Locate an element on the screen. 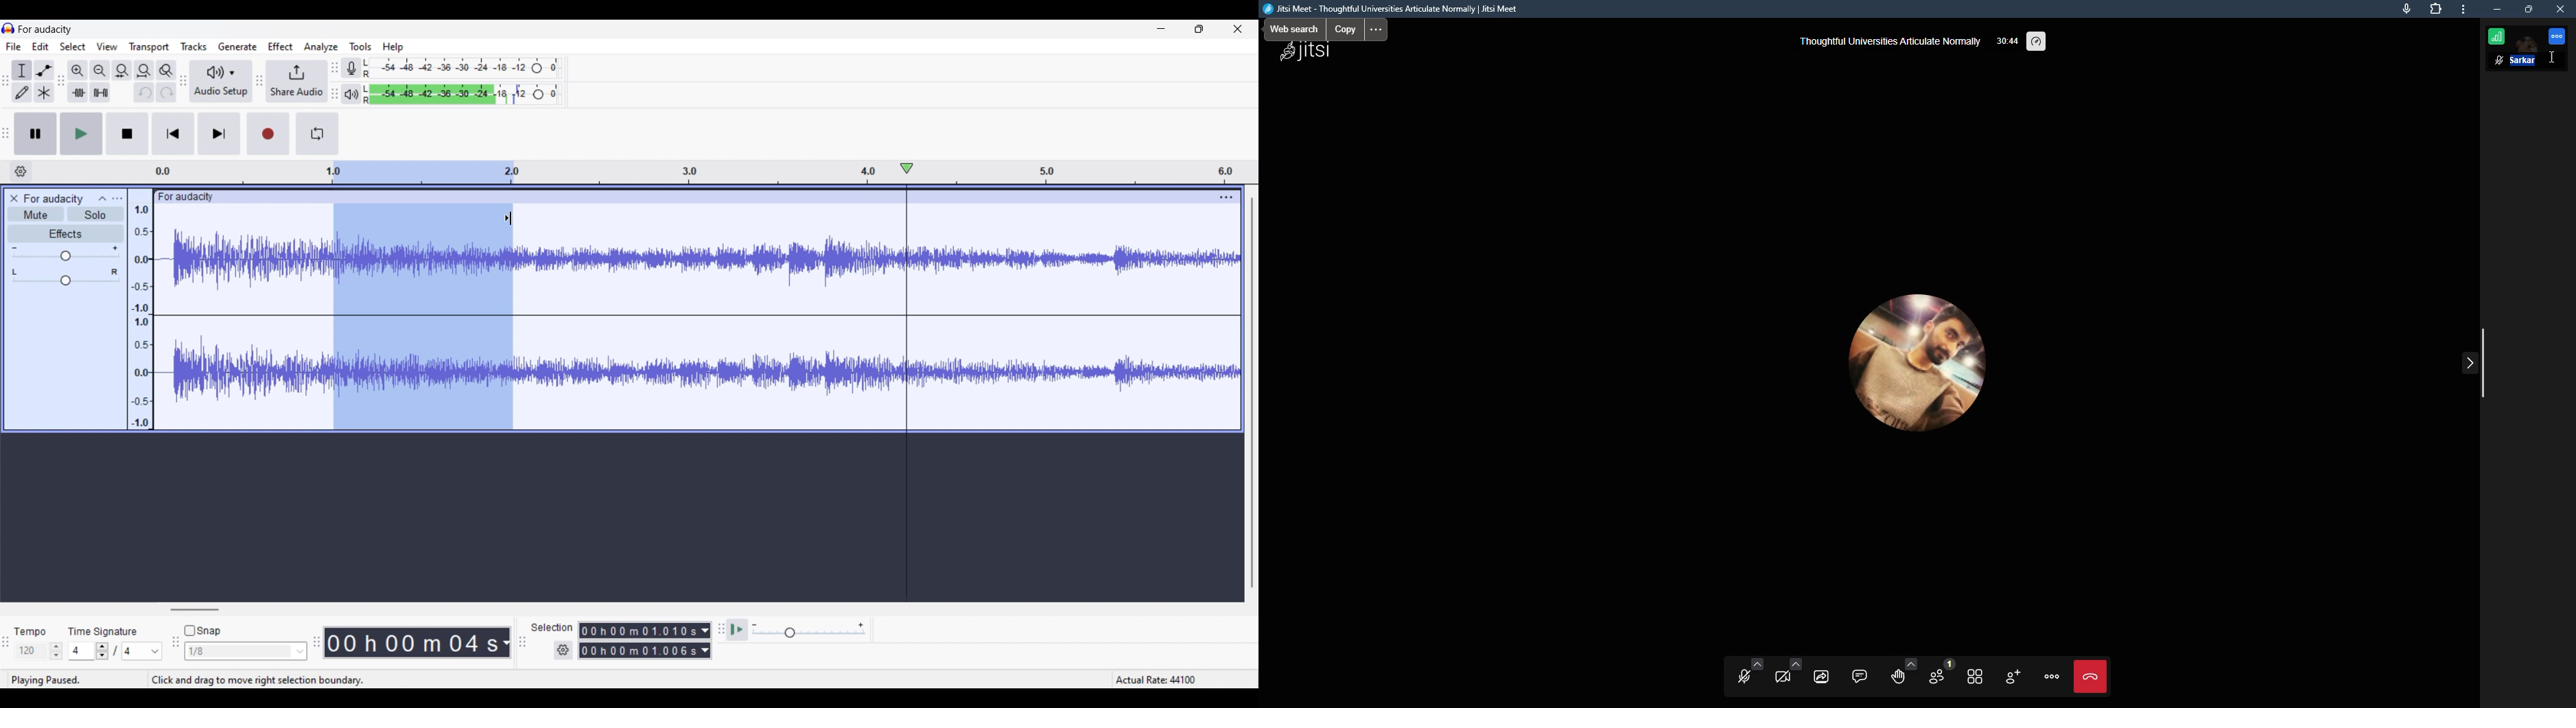 The width and height of the screenshot is (2576, 728). File menu is located at coordinates (14, 47).